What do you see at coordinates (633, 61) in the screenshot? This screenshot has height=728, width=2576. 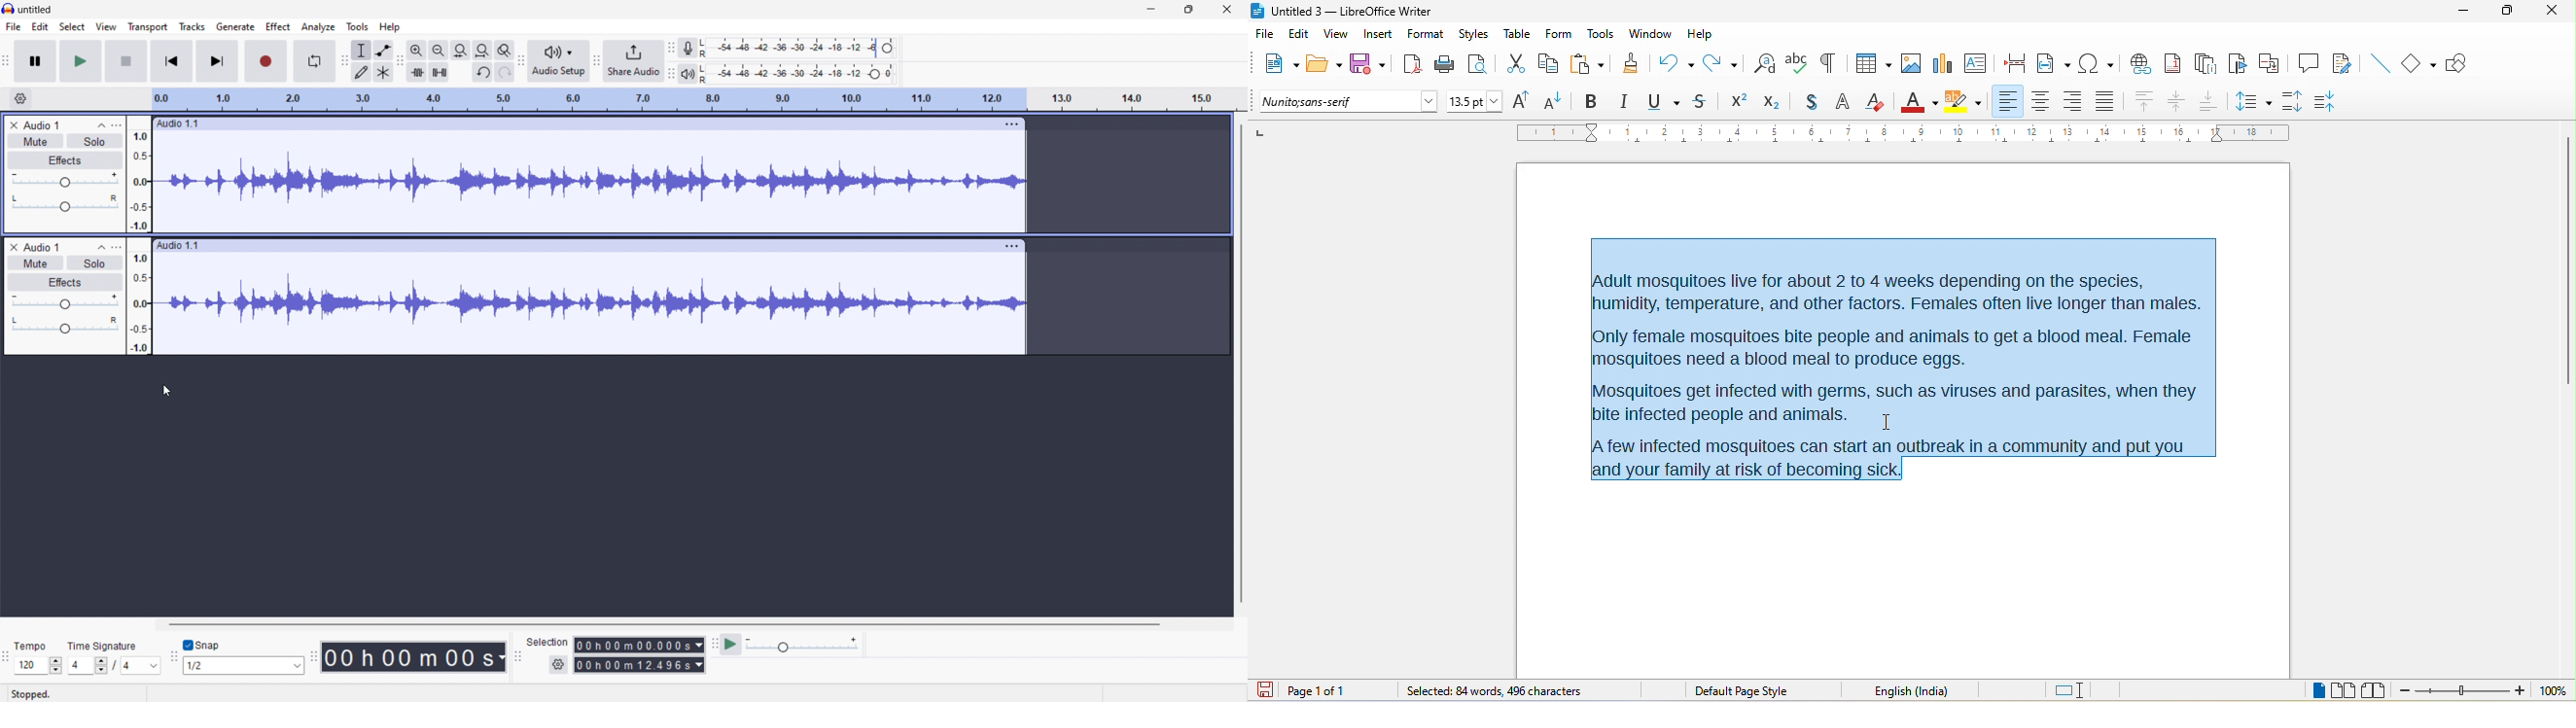 I see `share audio` at bounding box center [633, 61].